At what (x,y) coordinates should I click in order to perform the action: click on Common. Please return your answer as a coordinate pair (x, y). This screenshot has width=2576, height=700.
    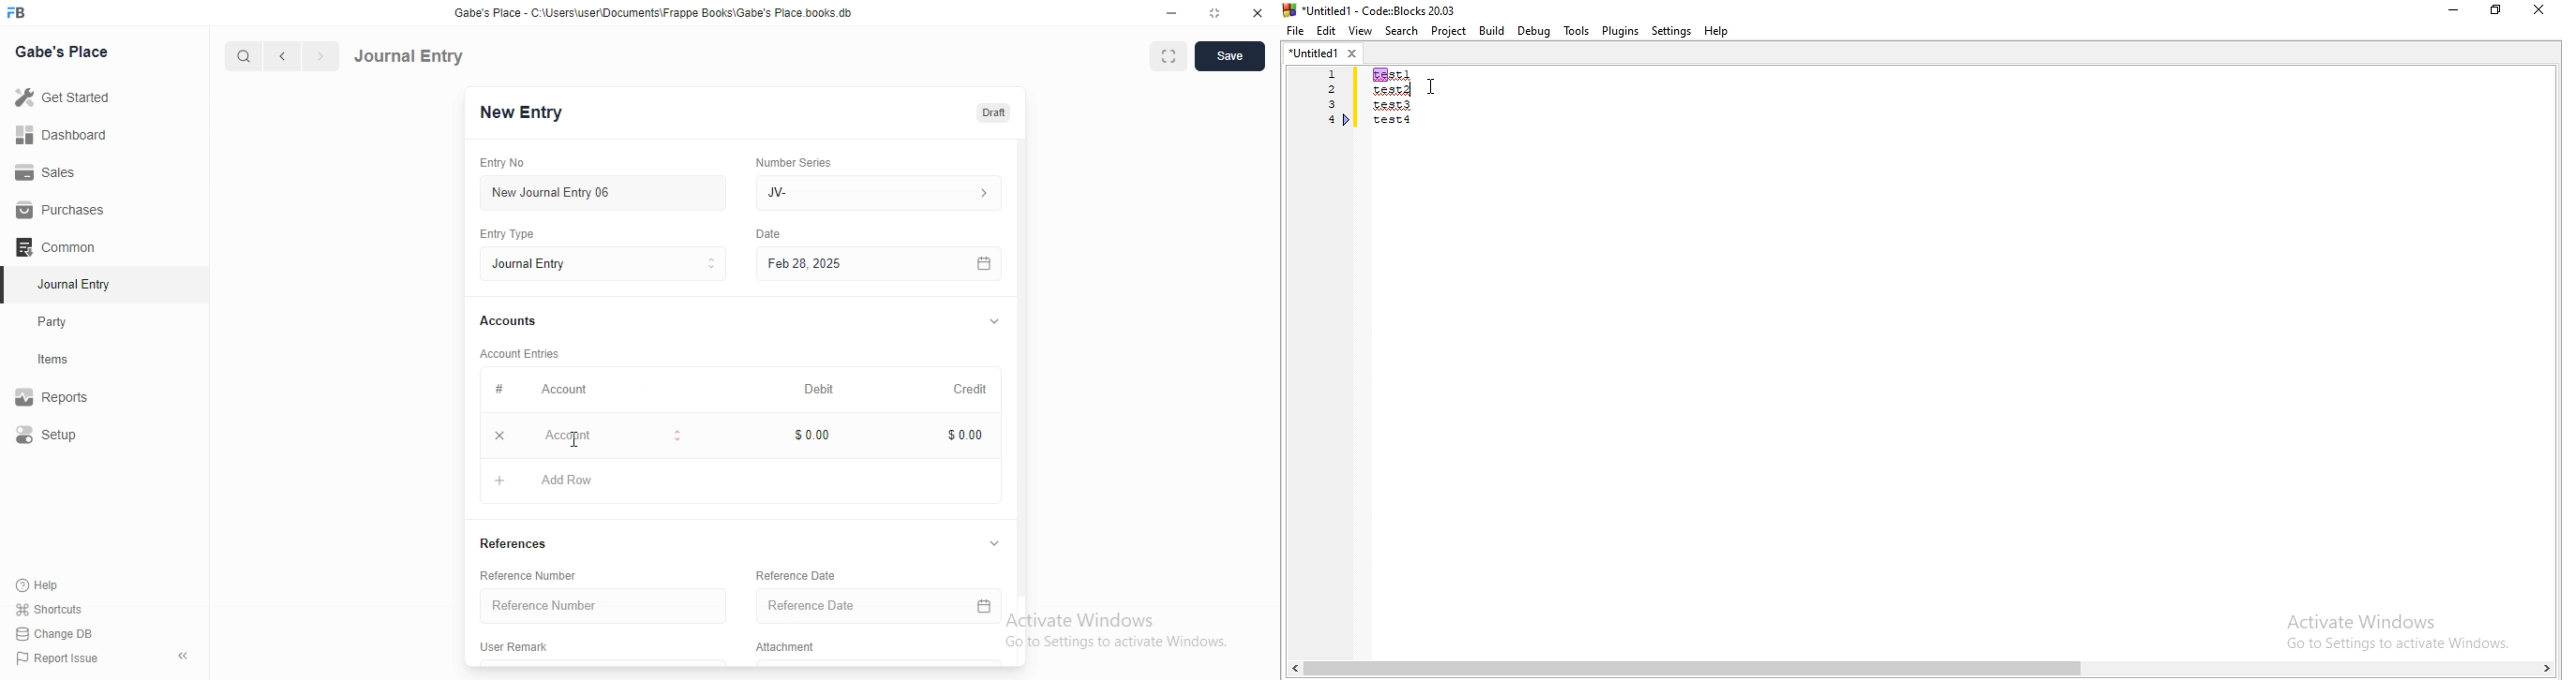
    Looking at the image, I should click on (61, 247).